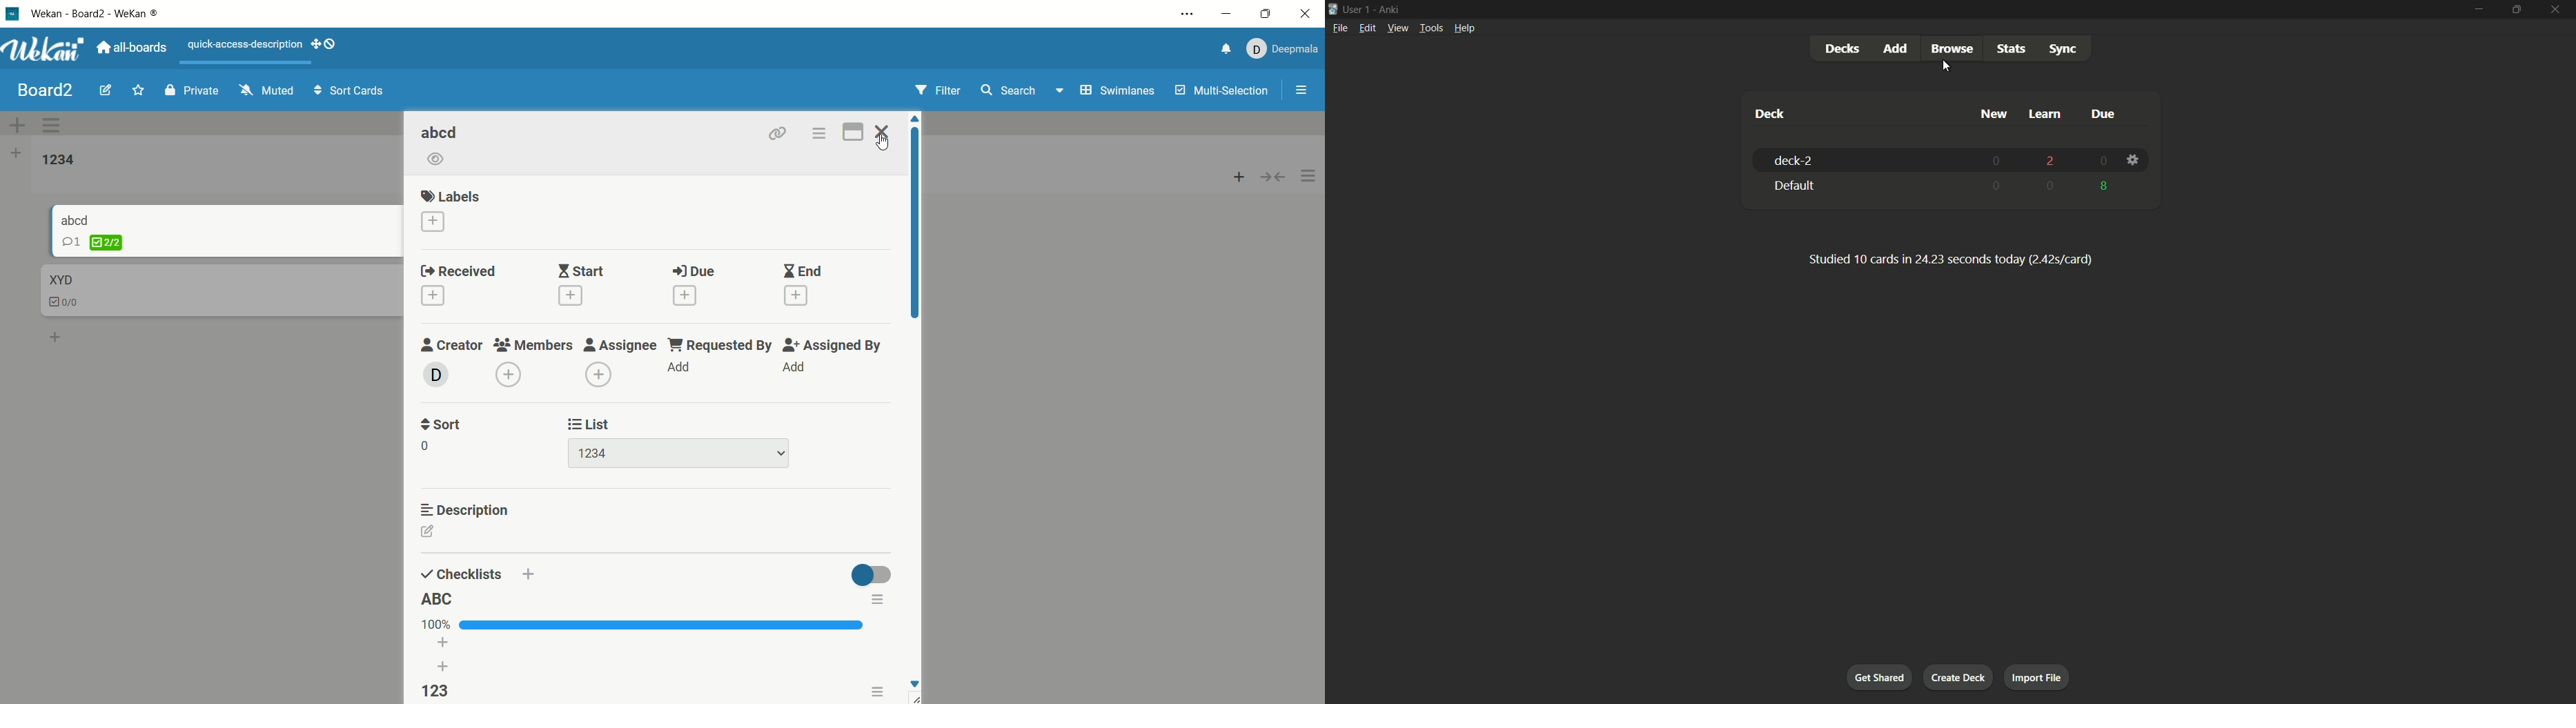  What do you see at coordinates (1392, 10) in the screenshot?
I see `App name` at bounding box center [1392, 10].